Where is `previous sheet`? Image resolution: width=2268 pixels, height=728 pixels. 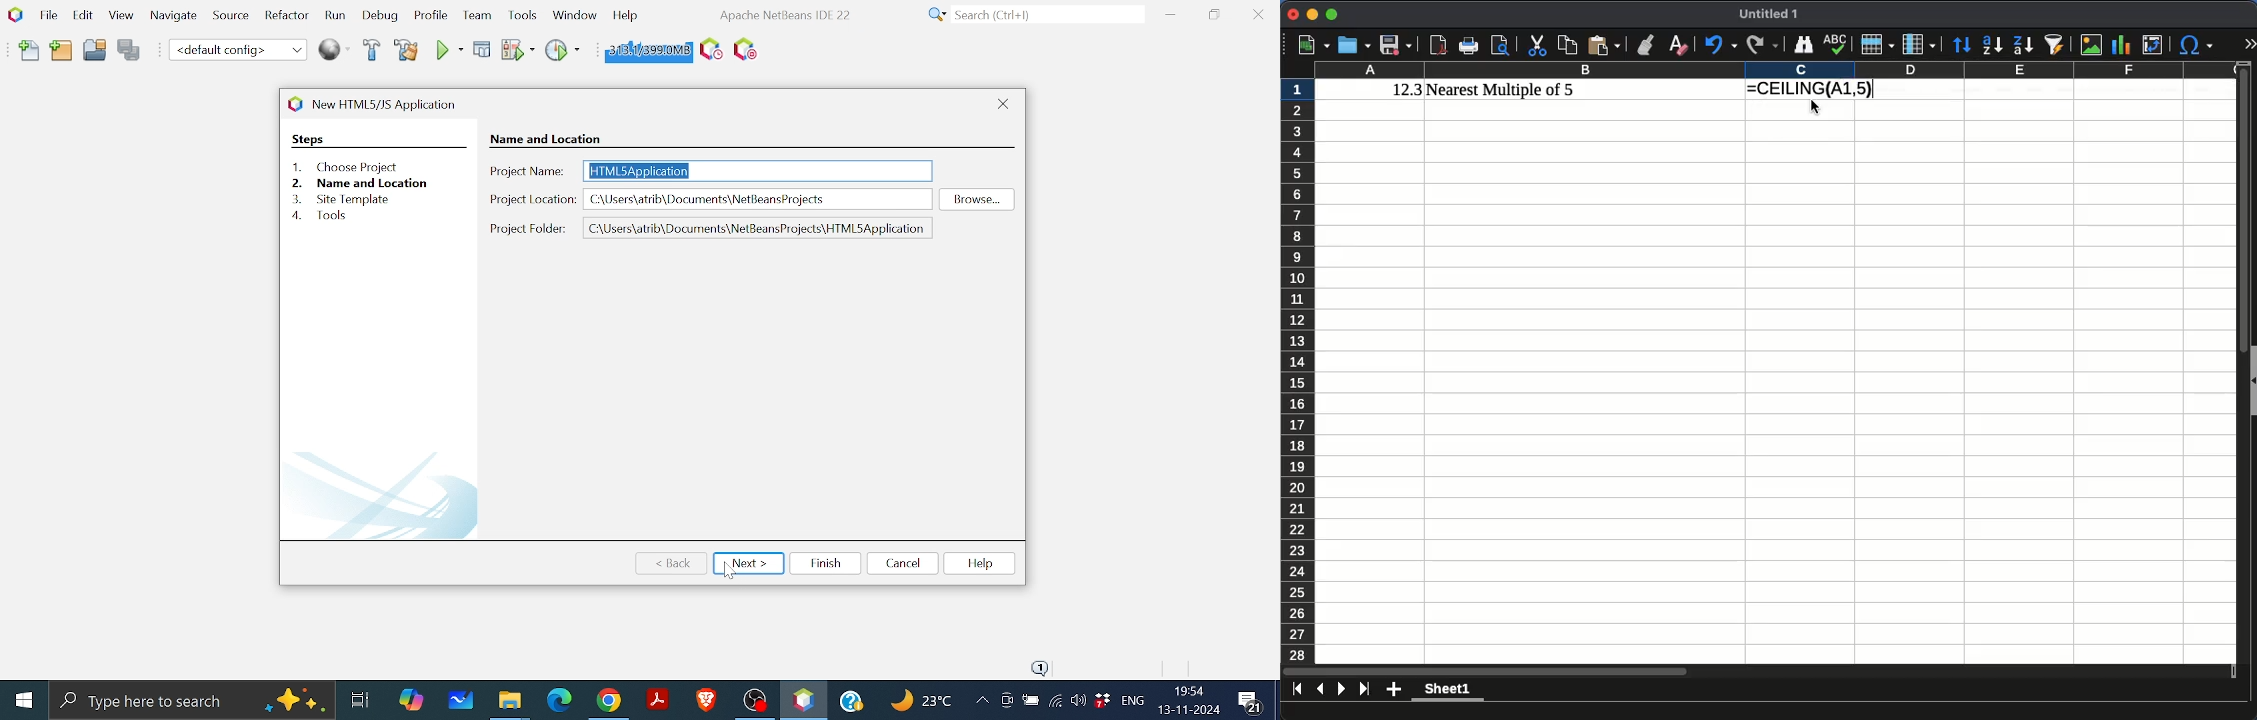 previous sheet is located at coordinates (1322, 689).